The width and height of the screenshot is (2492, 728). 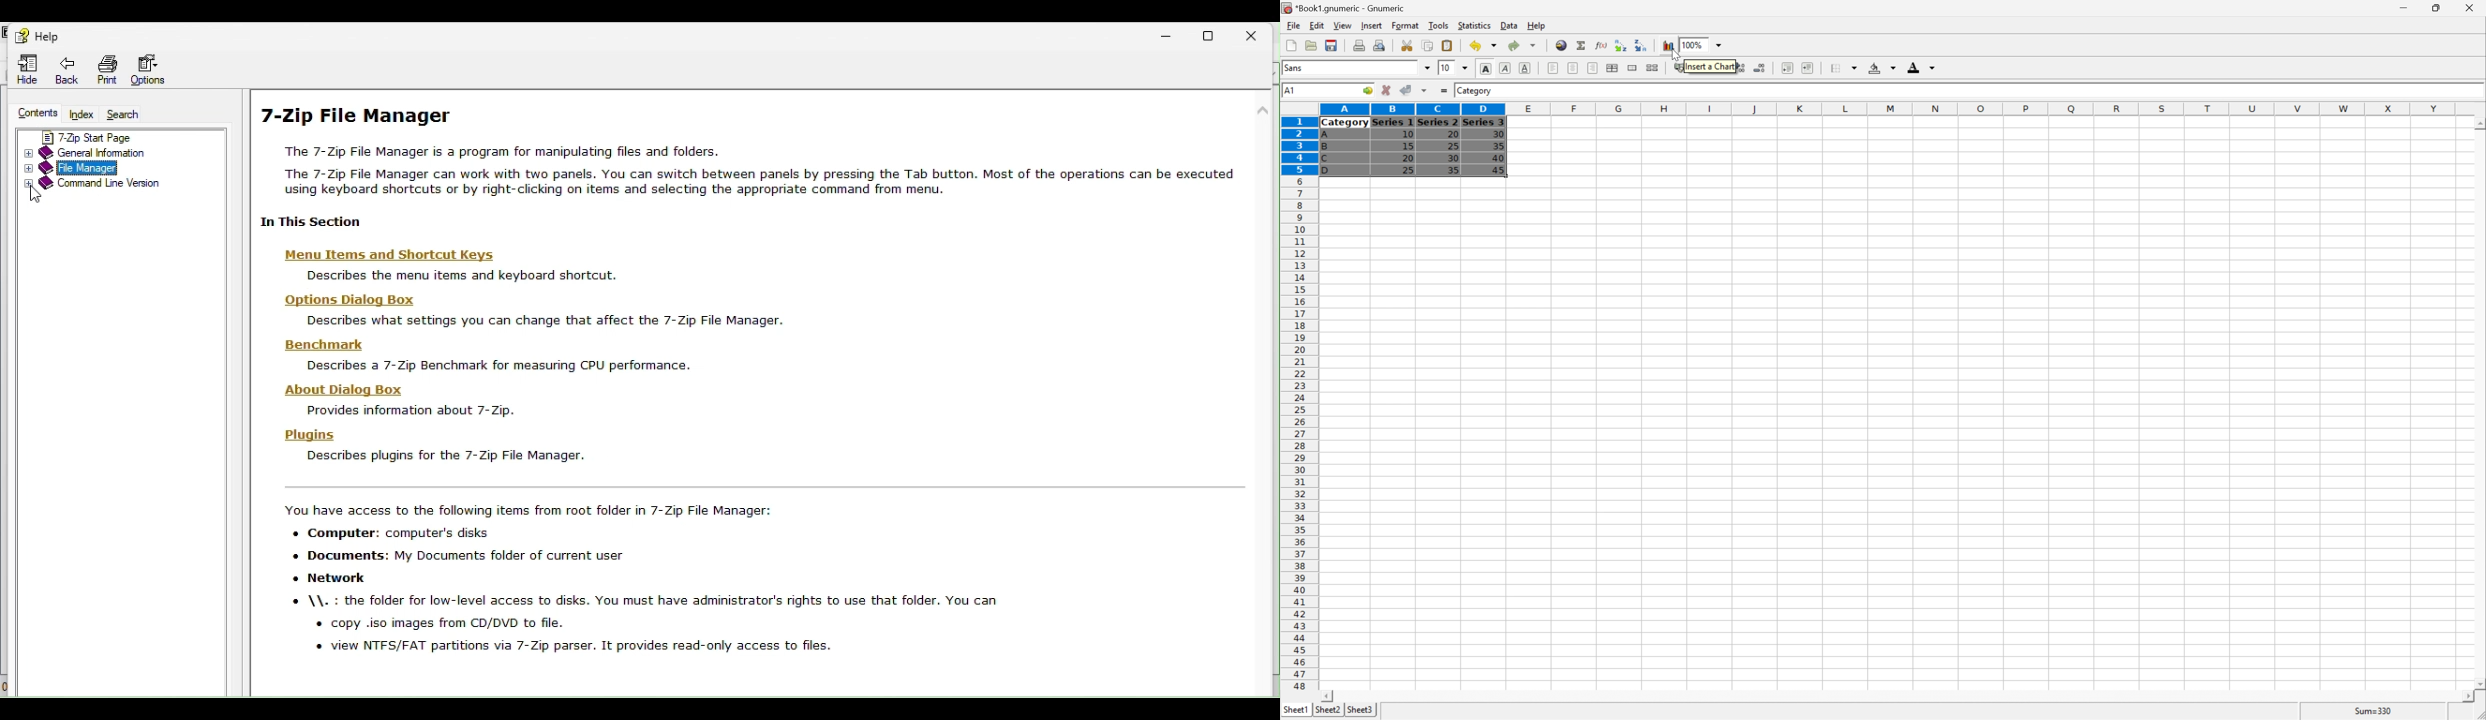 What do you see at coordinates (1408, 135) in the screenshot?
I see `10` at bounding box center [1408, 135].